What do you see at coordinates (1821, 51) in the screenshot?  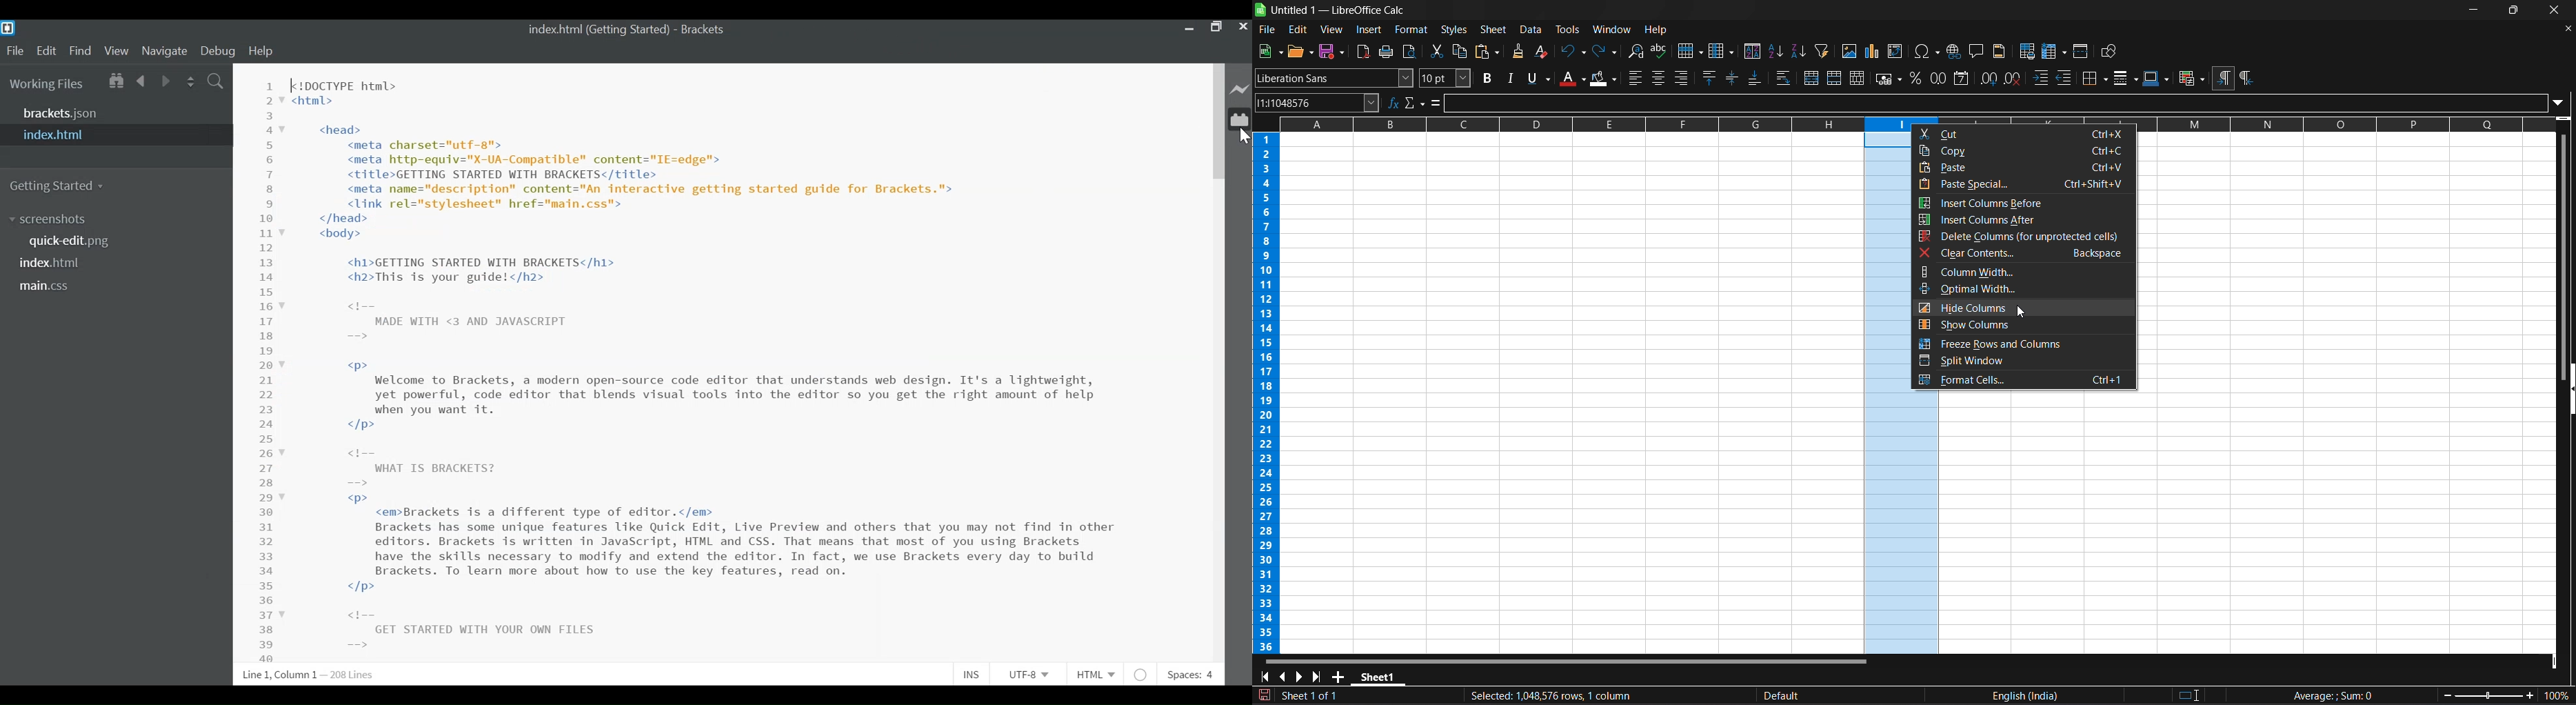 I see `auto filter ` at bounding box center [1821, 51].